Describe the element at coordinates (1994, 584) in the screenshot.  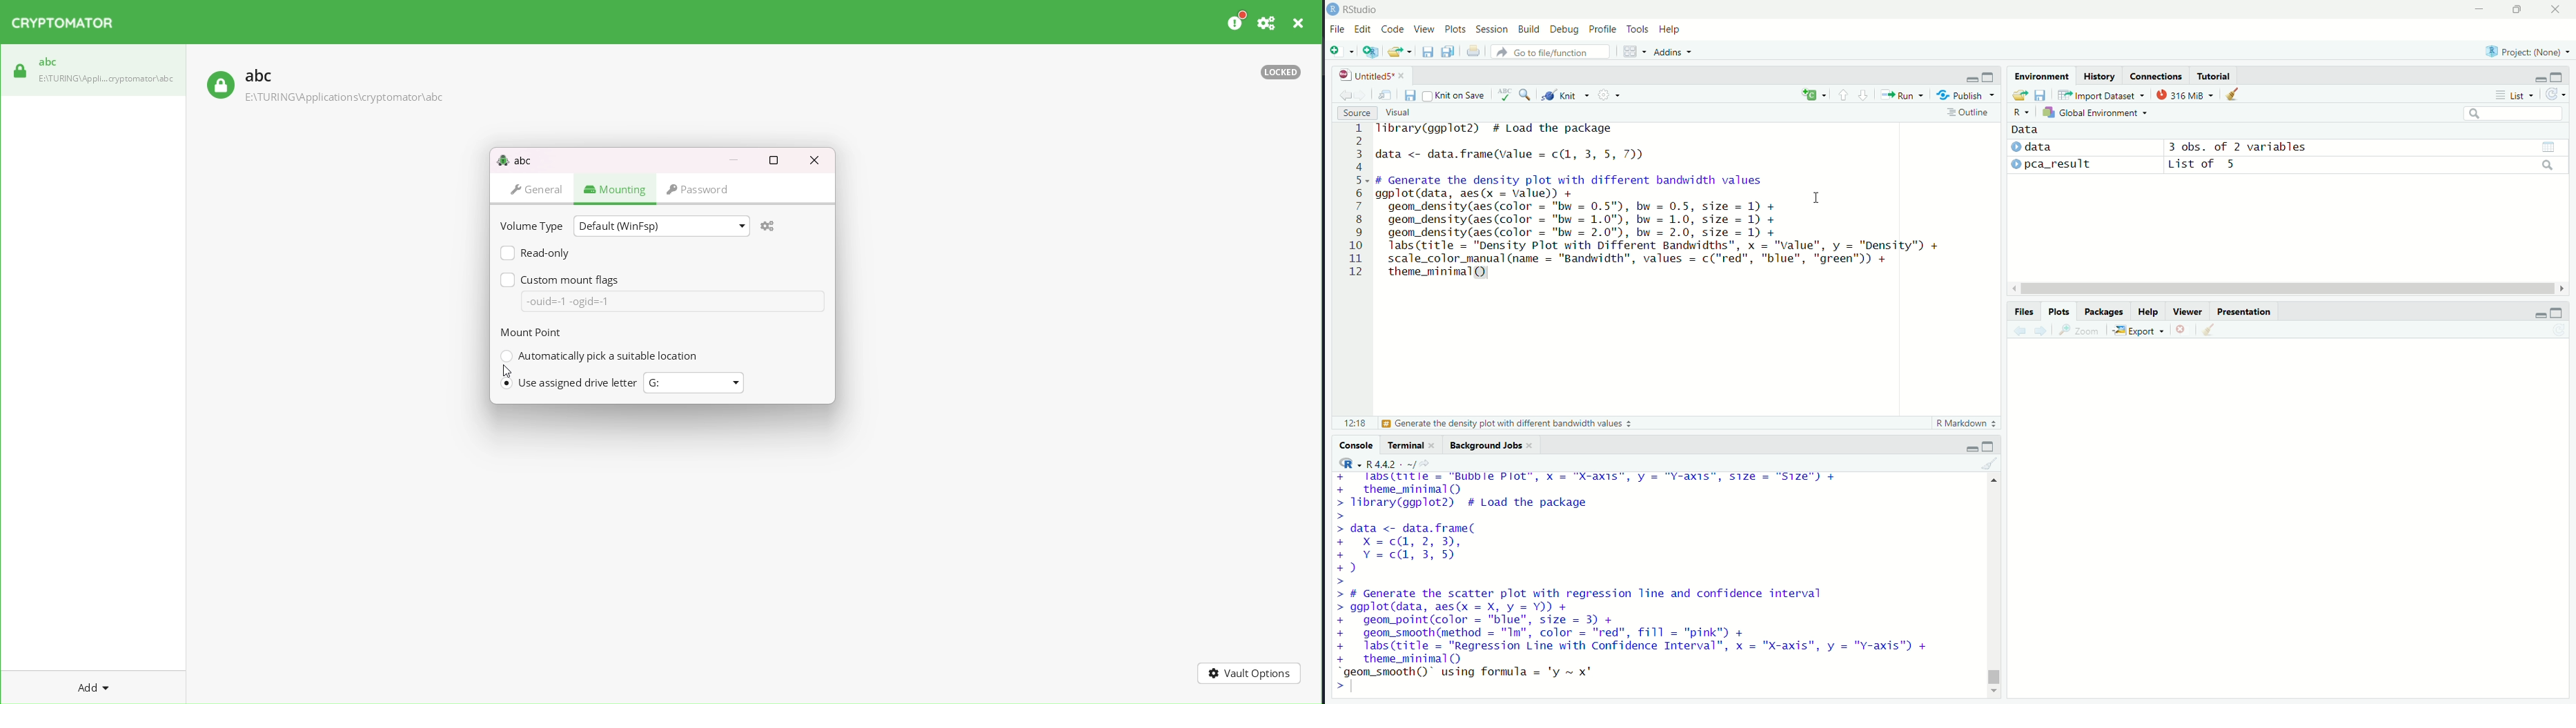
I see `vertical scroll bar` at that location.